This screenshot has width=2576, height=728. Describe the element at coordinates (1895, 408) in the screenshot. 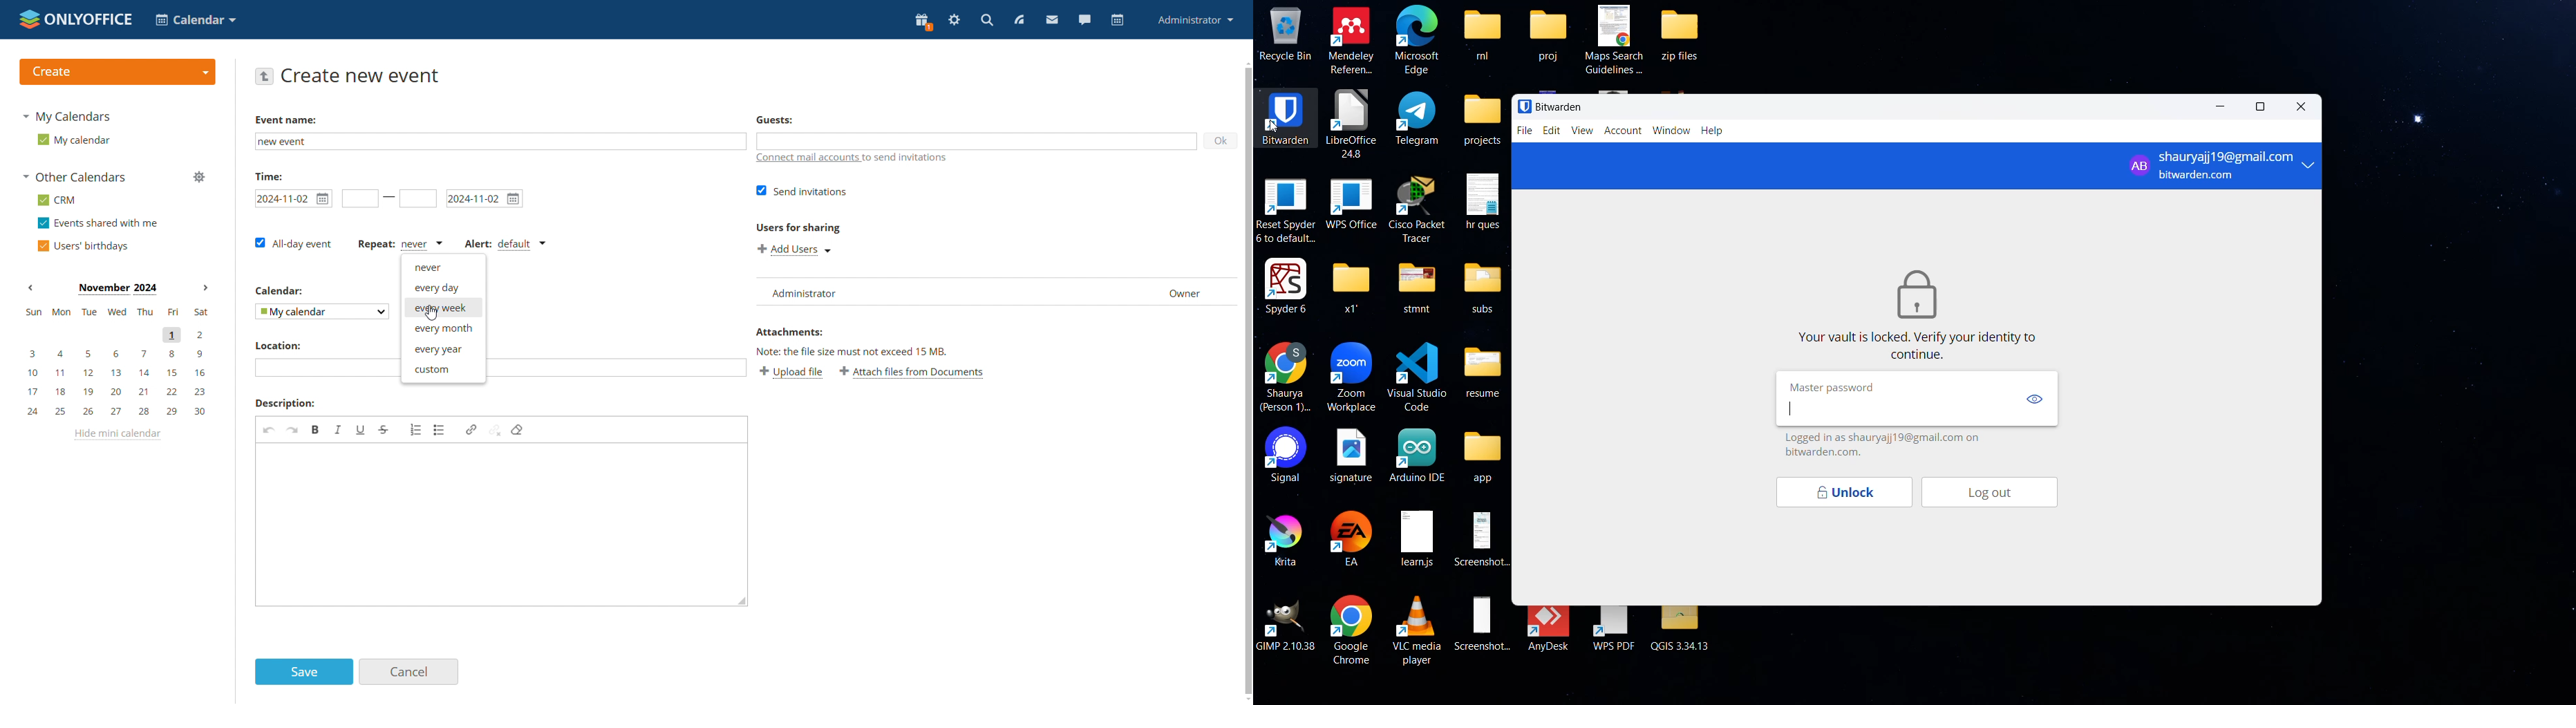

I see `password typing box` at that location.